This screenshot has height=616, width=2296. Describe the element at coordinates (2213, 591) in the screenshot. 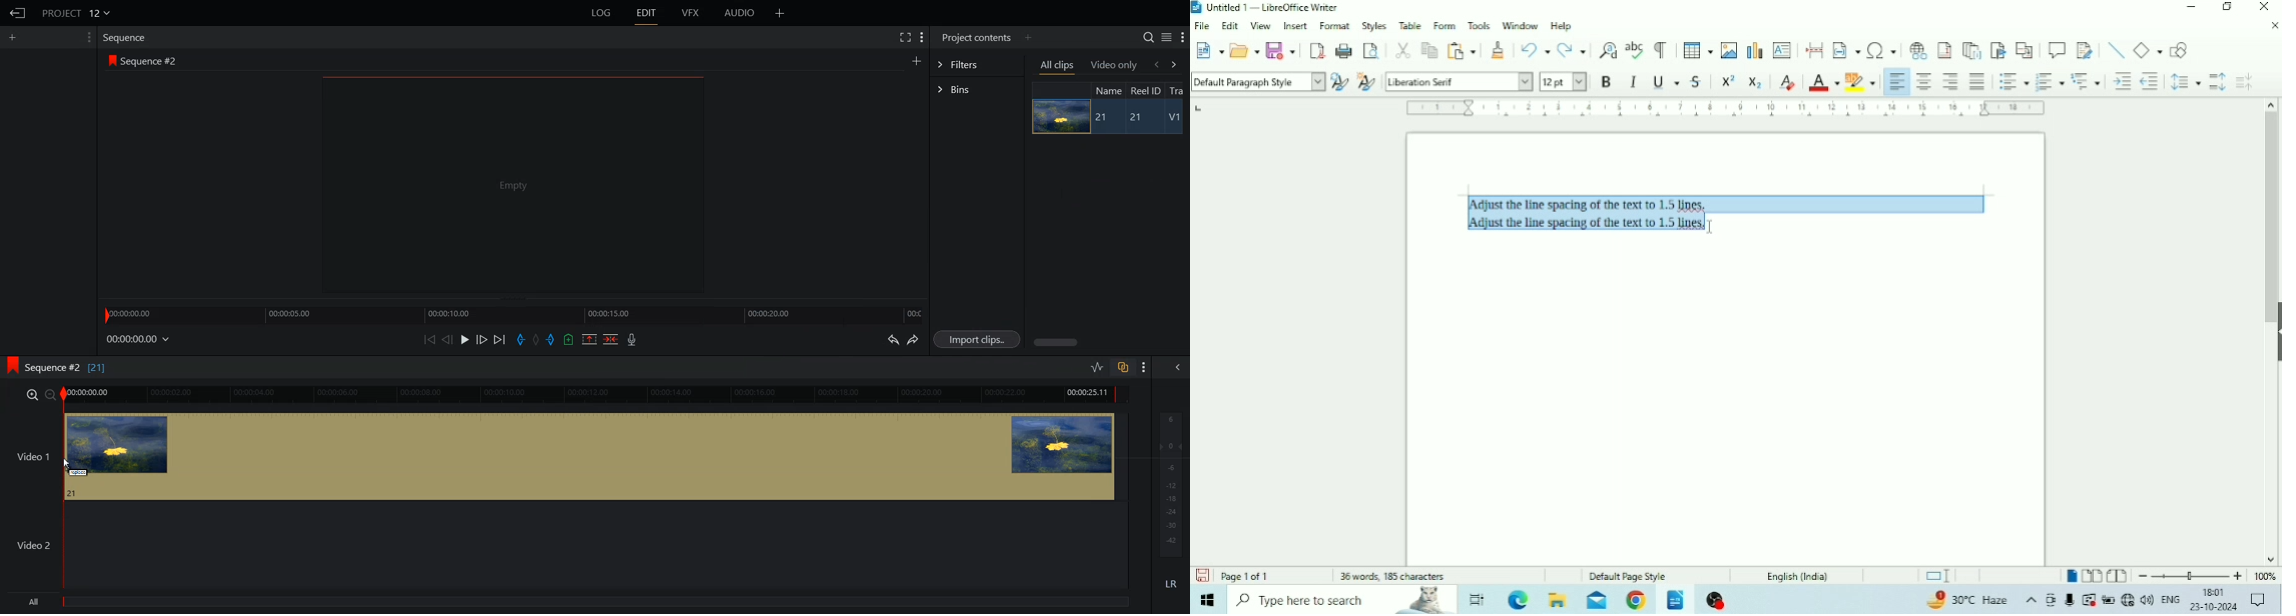

I see `Time` at that location.